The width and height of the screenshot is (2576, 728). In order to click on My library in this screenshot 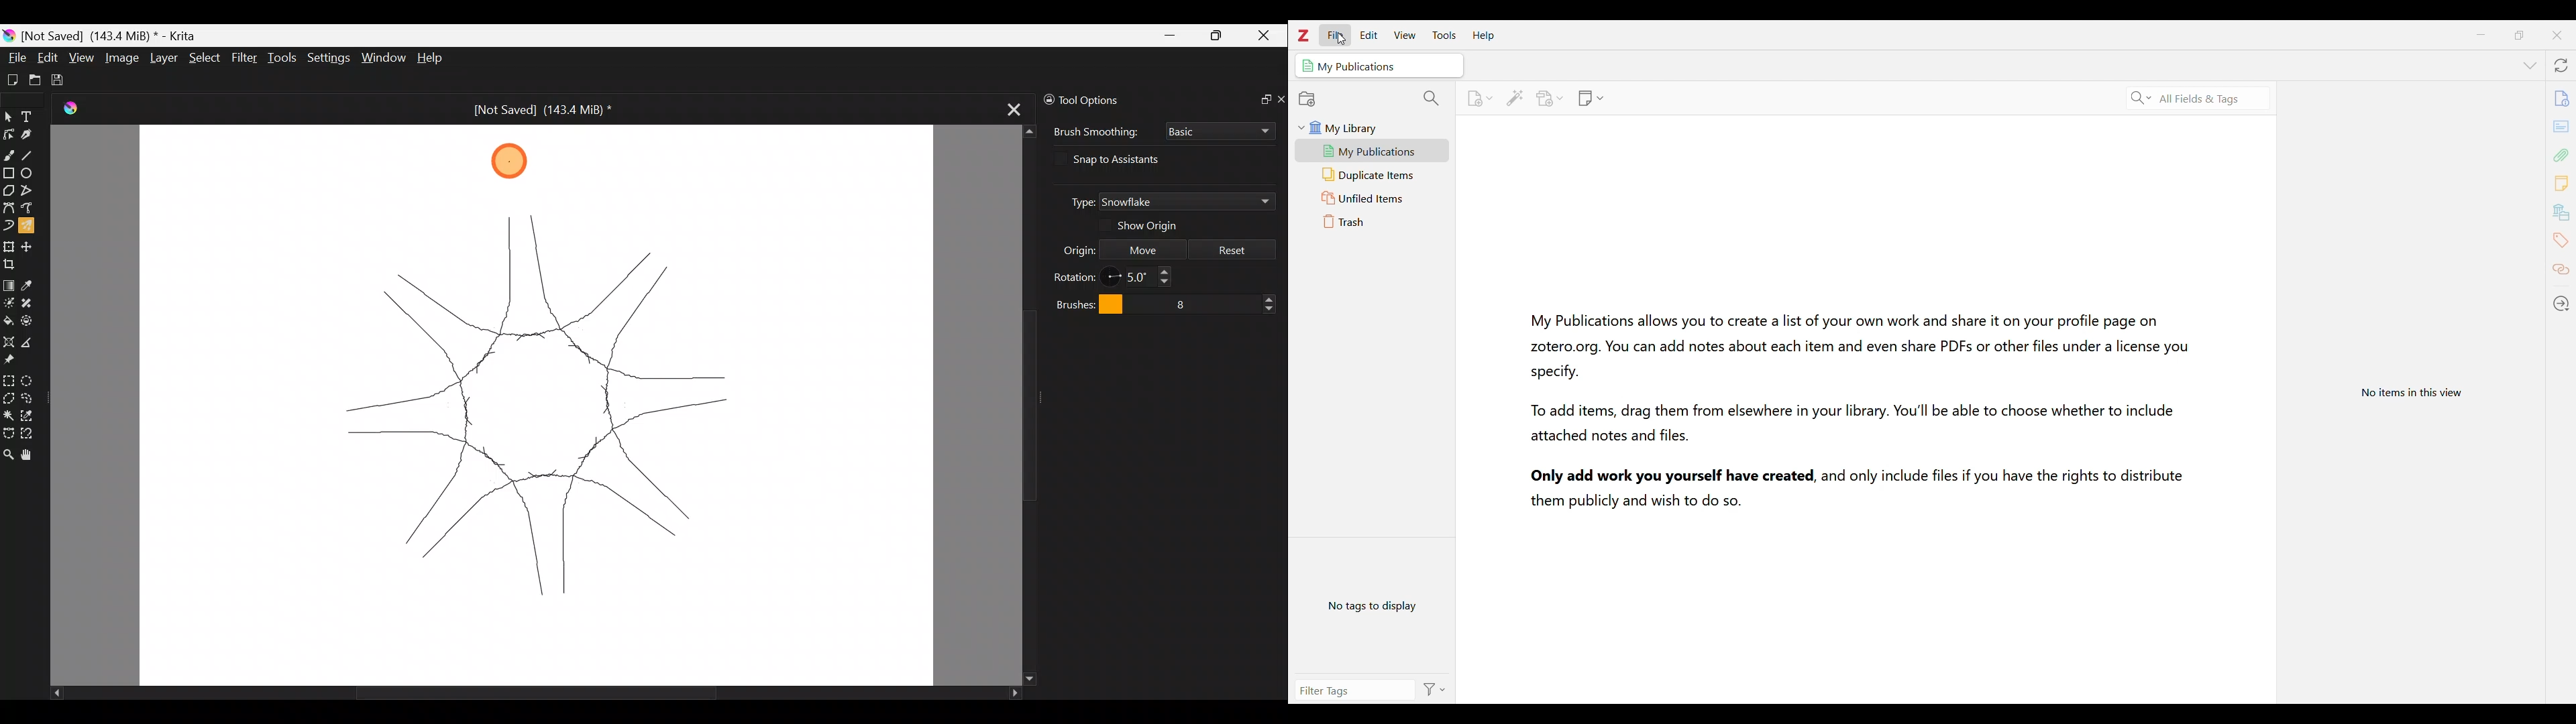, I will do `click(1377, 127)`.